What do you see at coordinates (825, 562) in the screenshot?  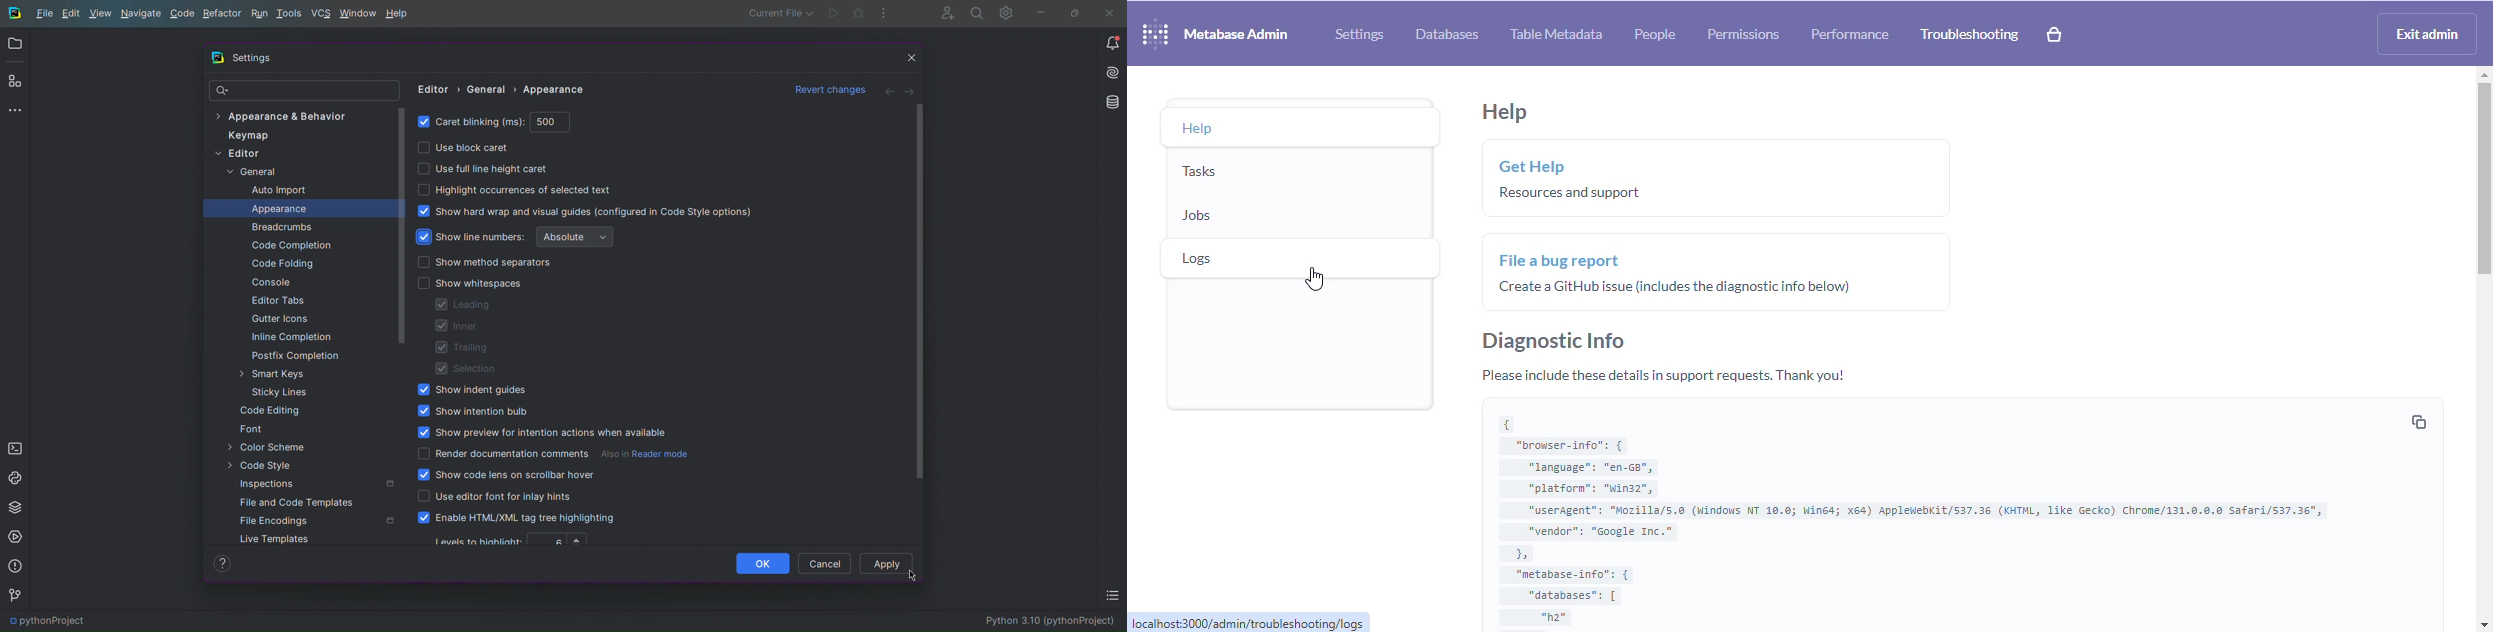 I see `Cancel` at bounding box center [825, 562].